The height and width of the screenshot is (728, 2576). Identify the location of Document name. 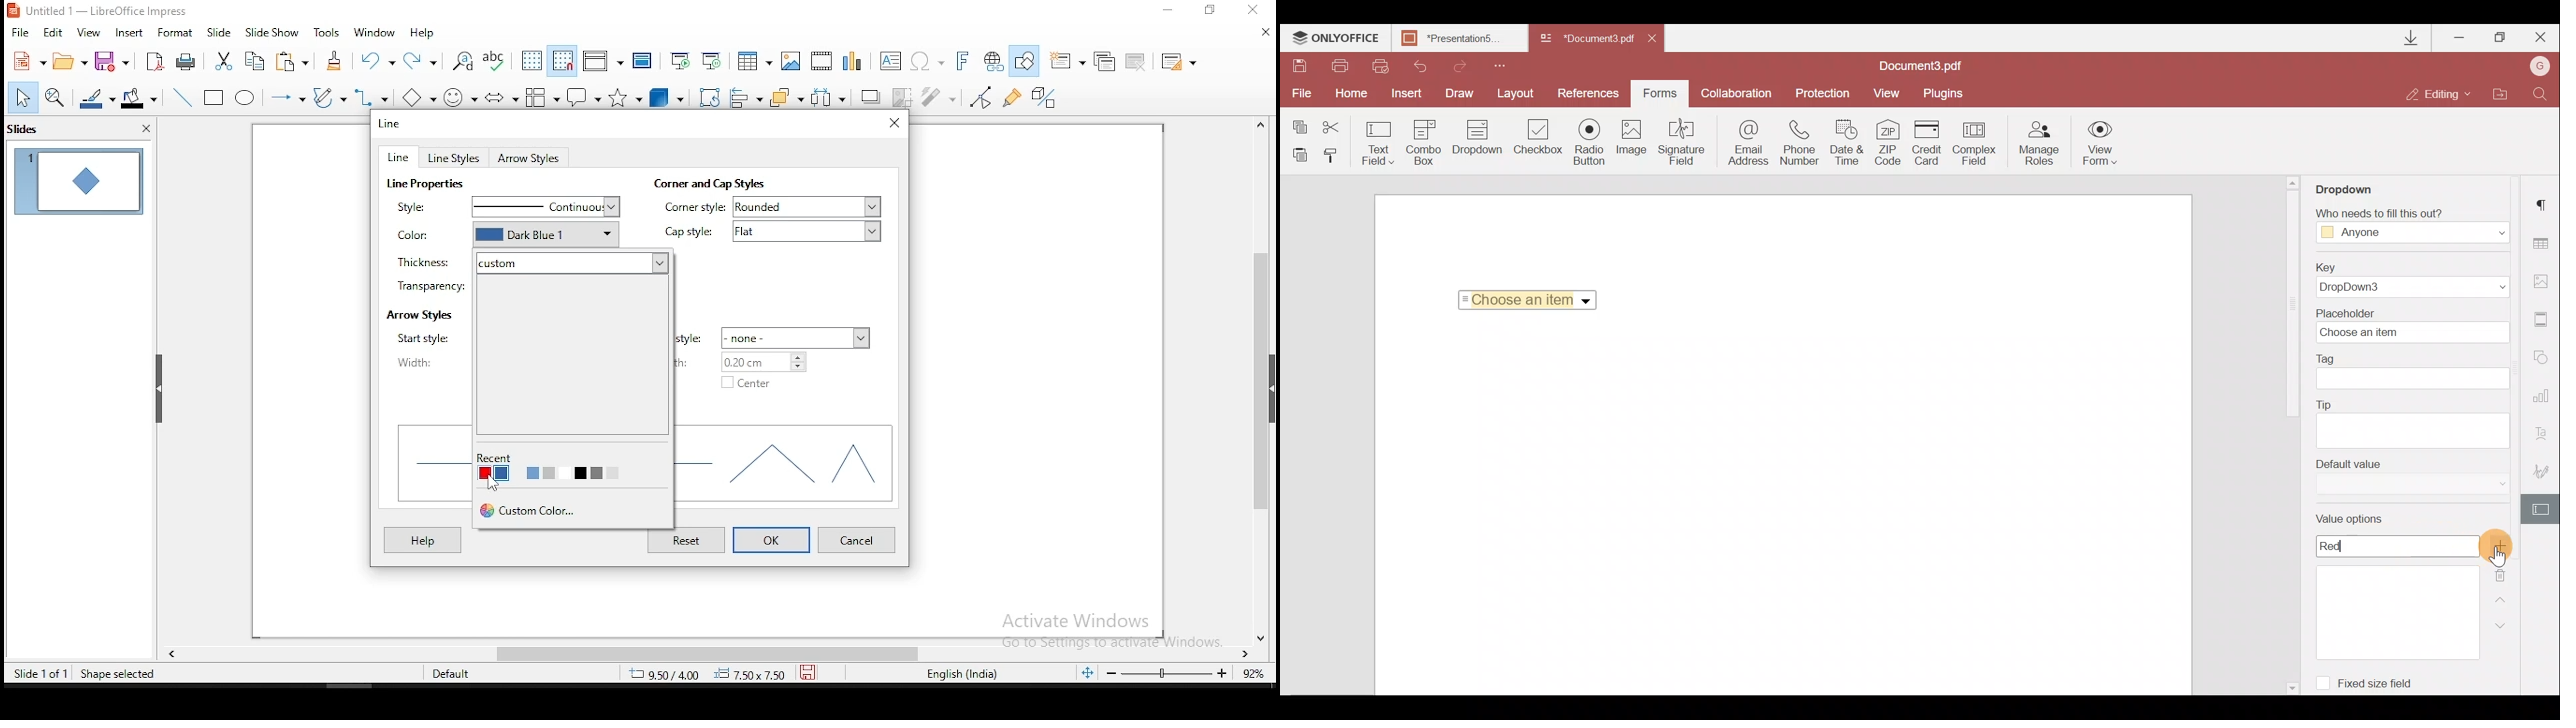
(1927, 65).